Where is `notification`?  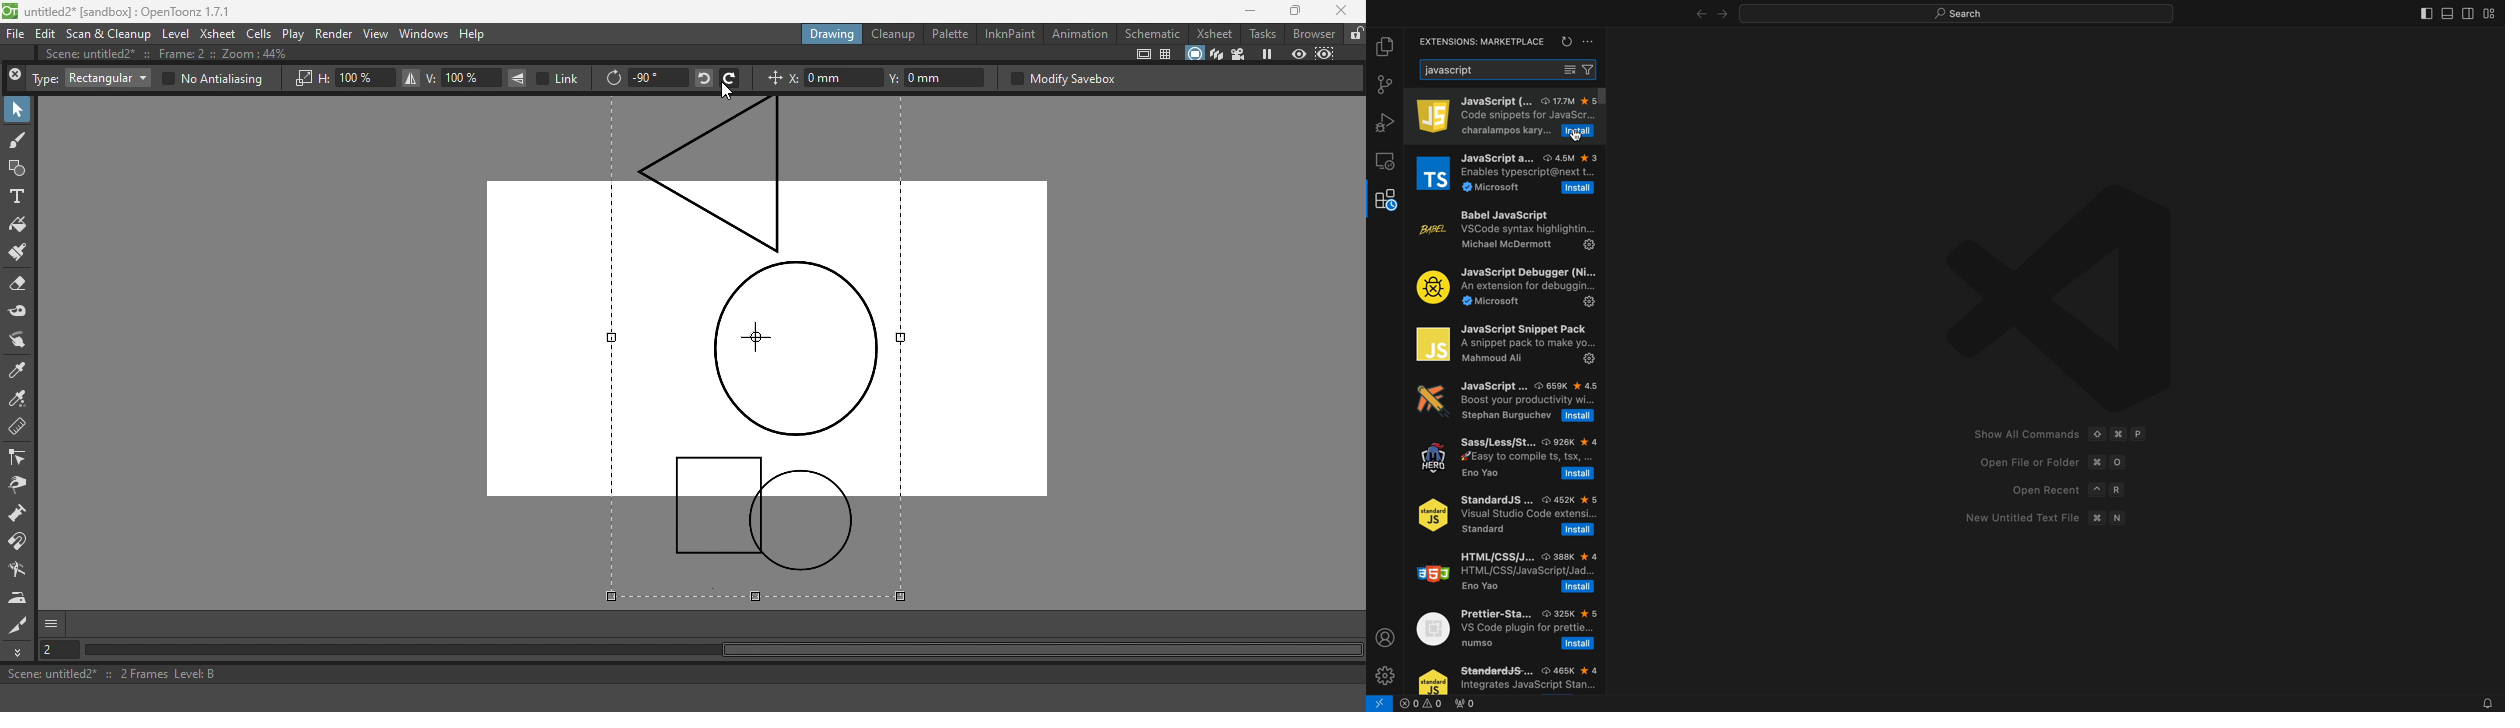
notification is located at coordinates (2485, 702).